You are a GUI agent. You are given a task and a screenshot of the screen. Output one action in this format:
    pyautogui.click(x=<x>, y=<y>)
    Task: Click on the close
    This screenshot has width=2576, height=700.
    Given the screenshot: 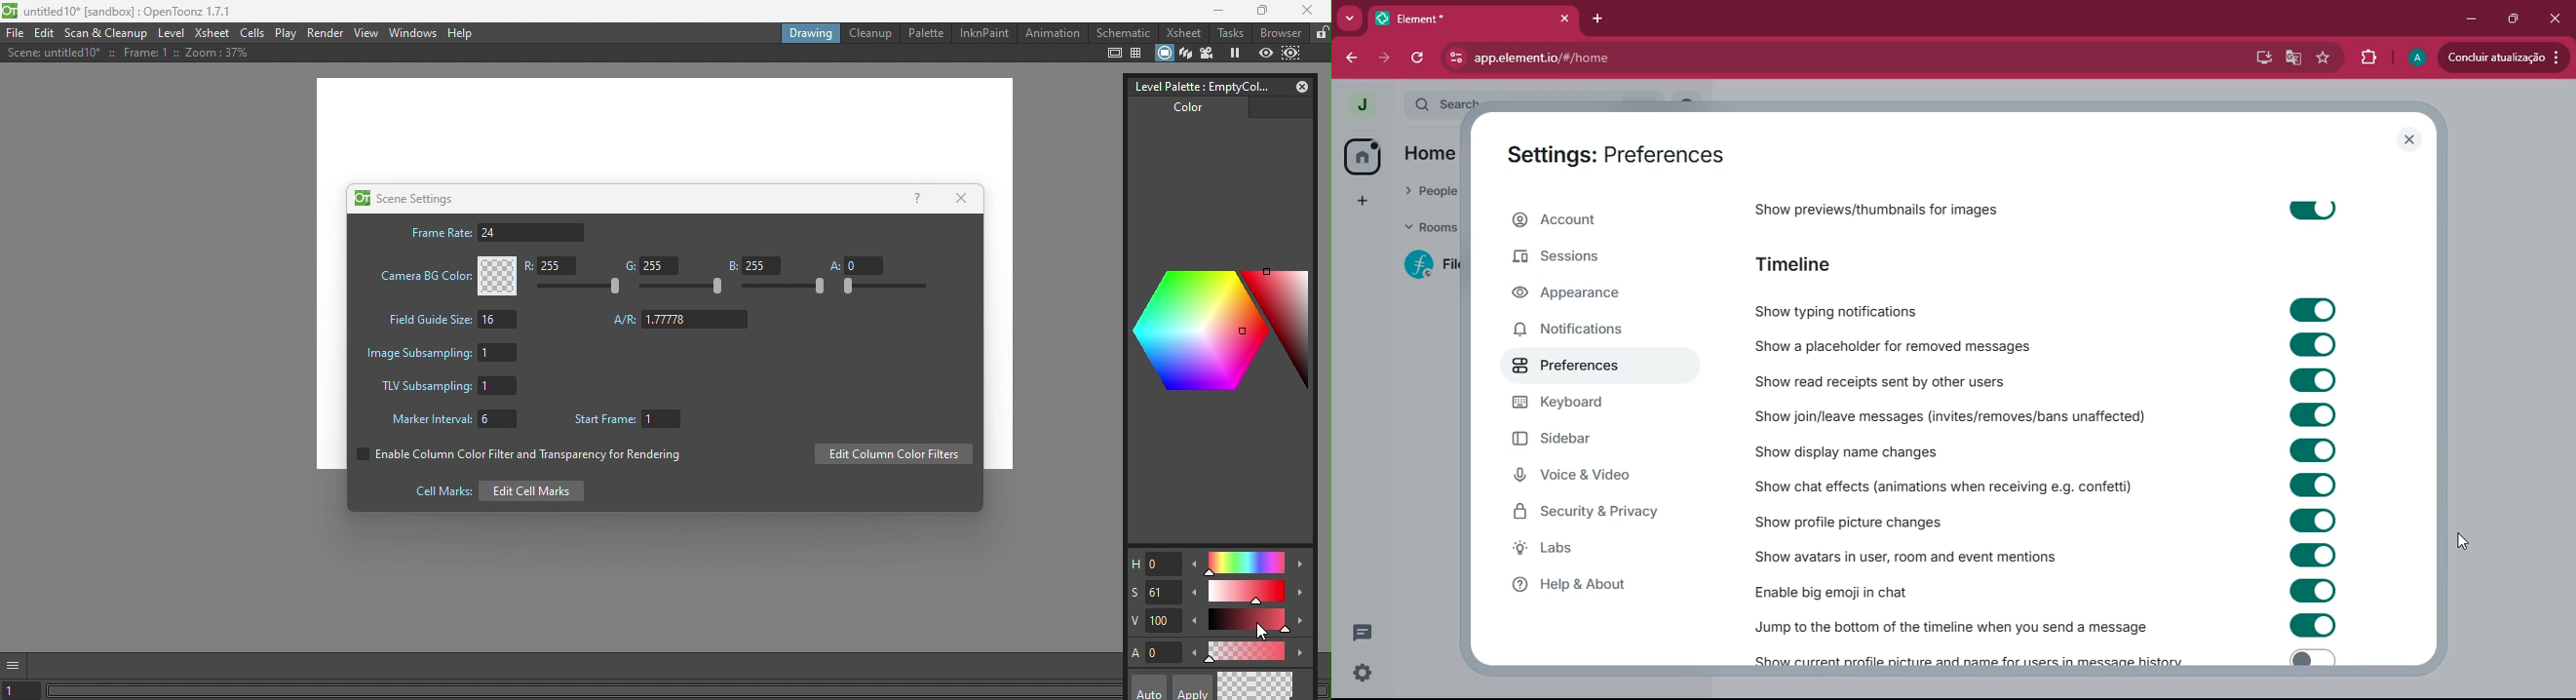 What is the action you would take?
    pyautogui.click(x=1310, y=13)
    